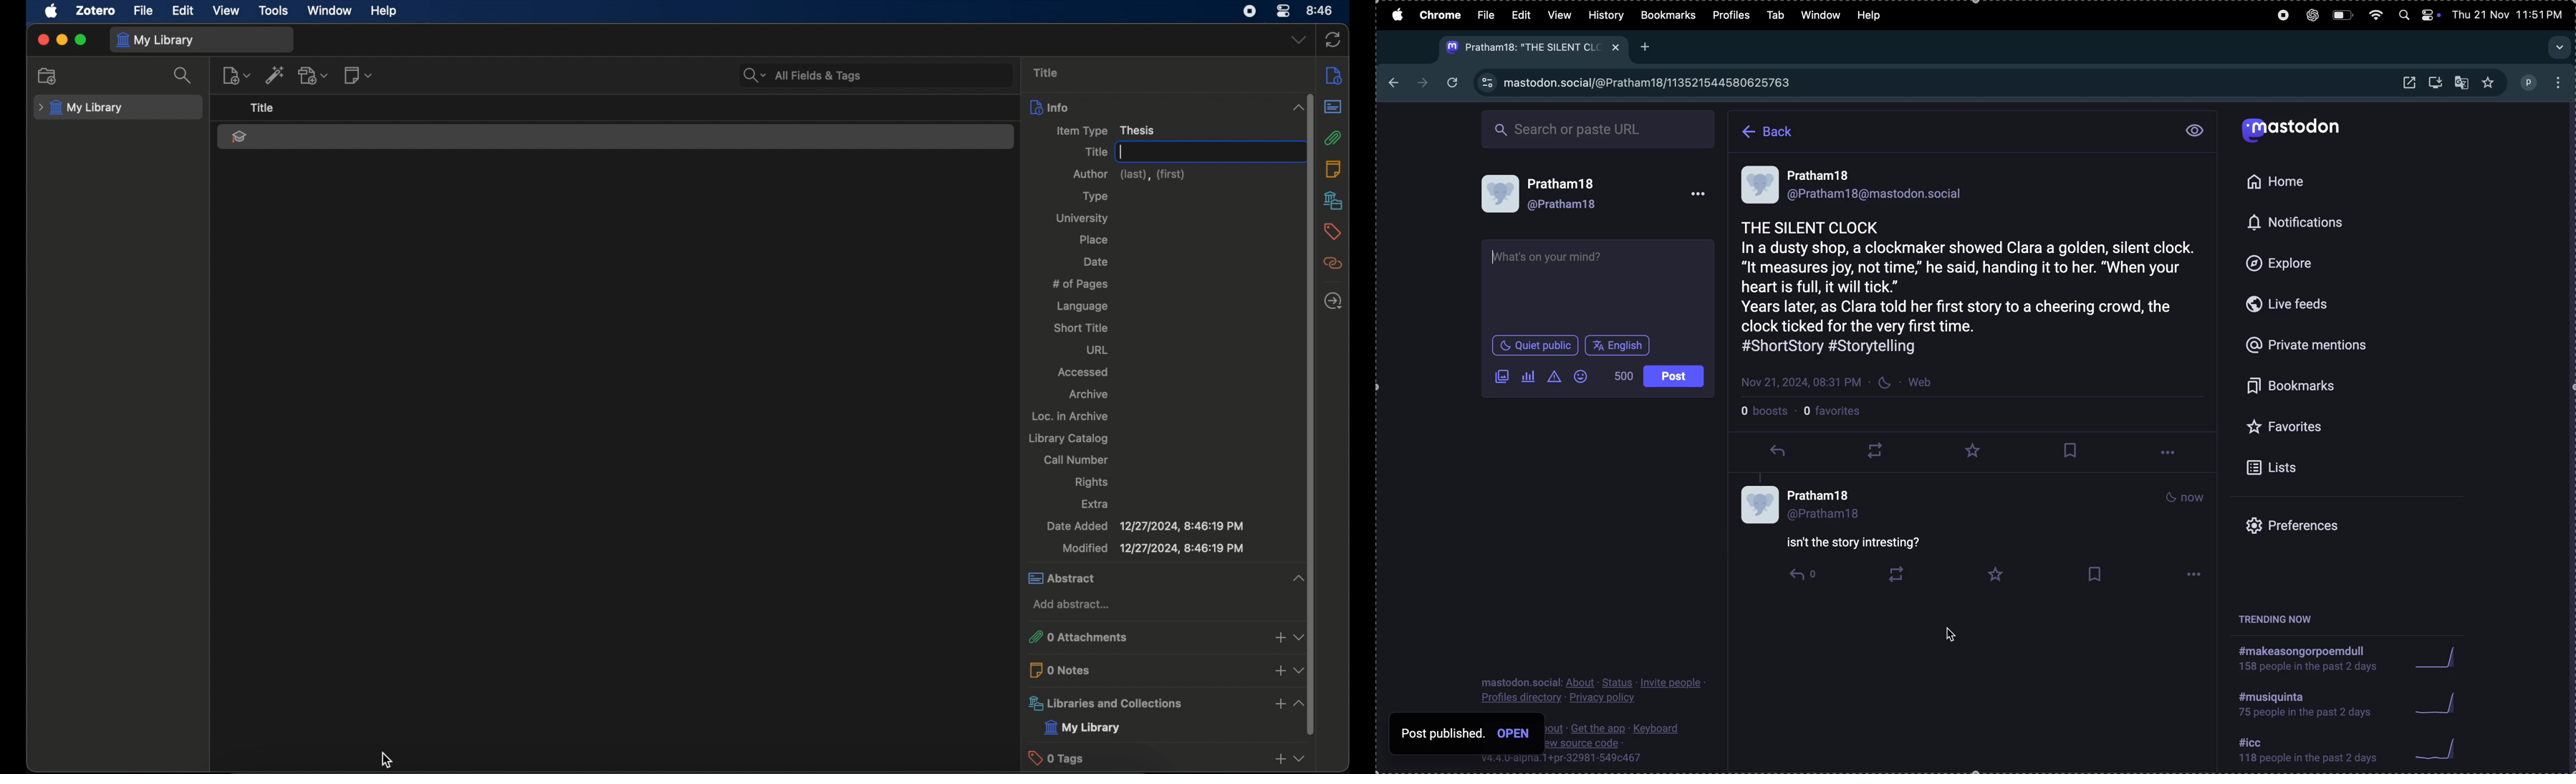 The height and width of the screenshot is (784, 2576). Describe the element at coordinates (1598, 689) in the screenshot. I see `privacy policy` at that location.